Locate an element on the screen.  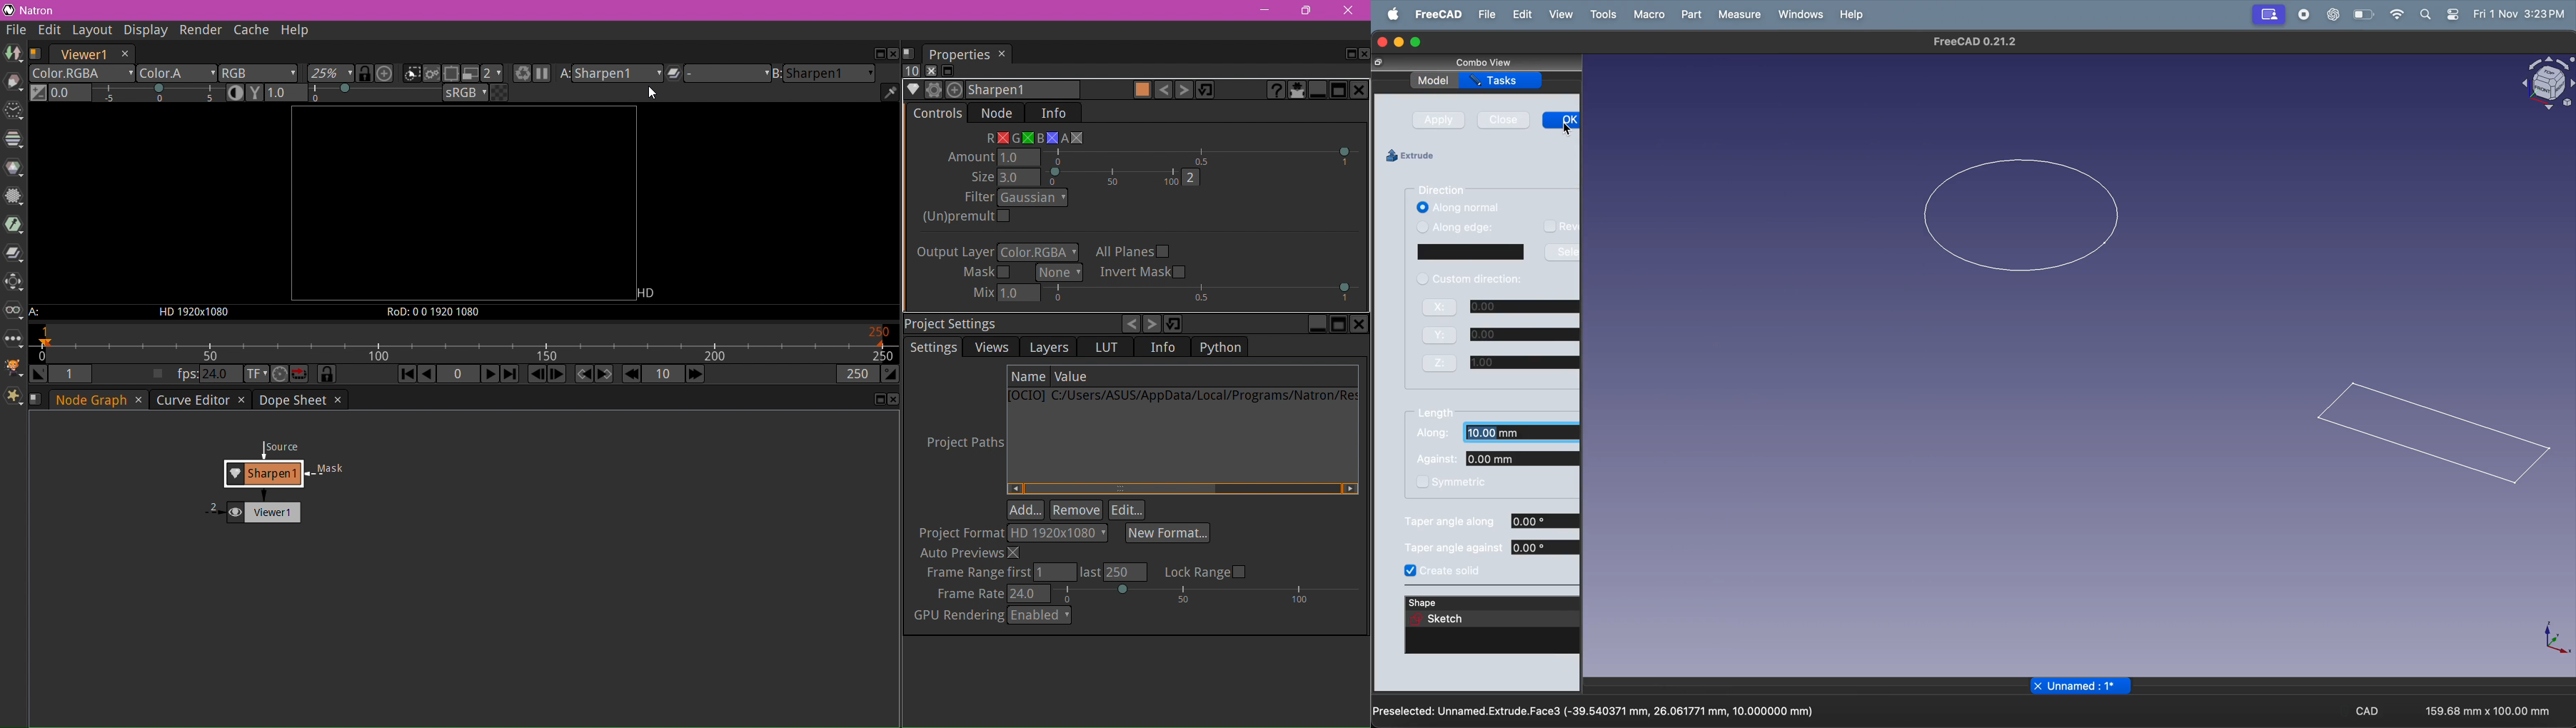
chatgpt is located at coordinates (2333, 14).